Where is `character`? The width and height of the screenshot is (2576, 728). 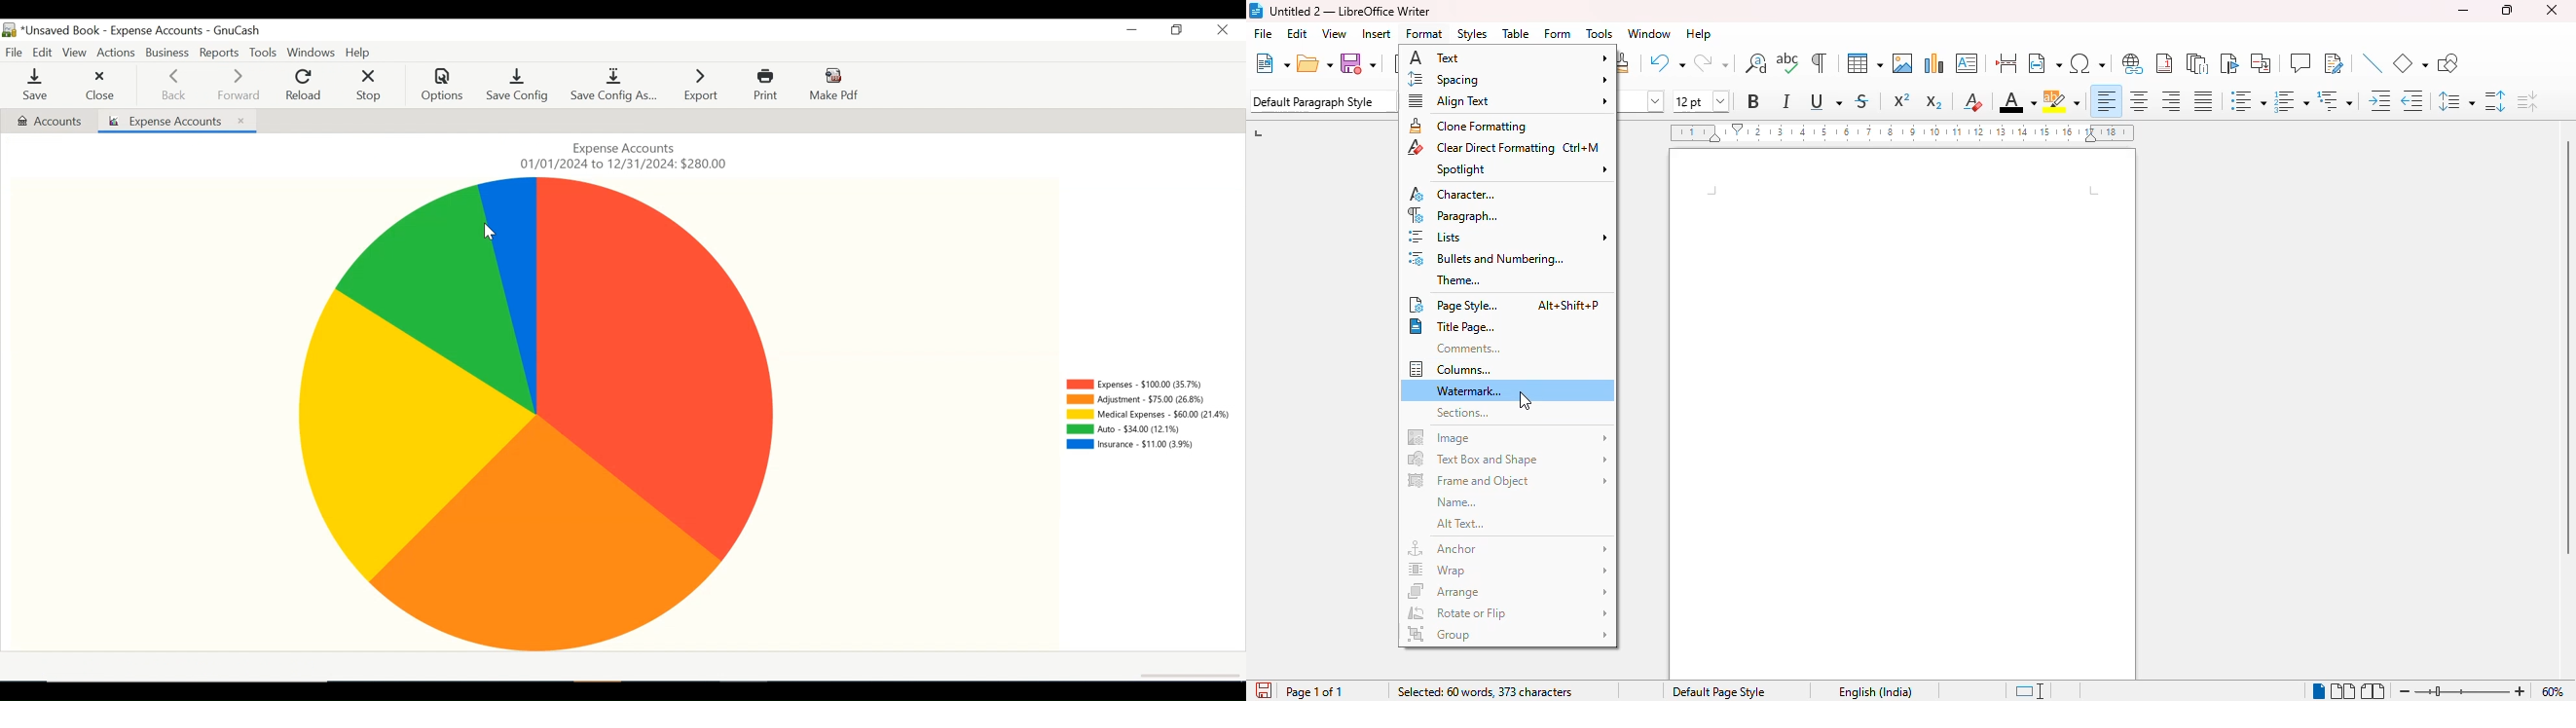 character is located at coordinates (1453, 194).